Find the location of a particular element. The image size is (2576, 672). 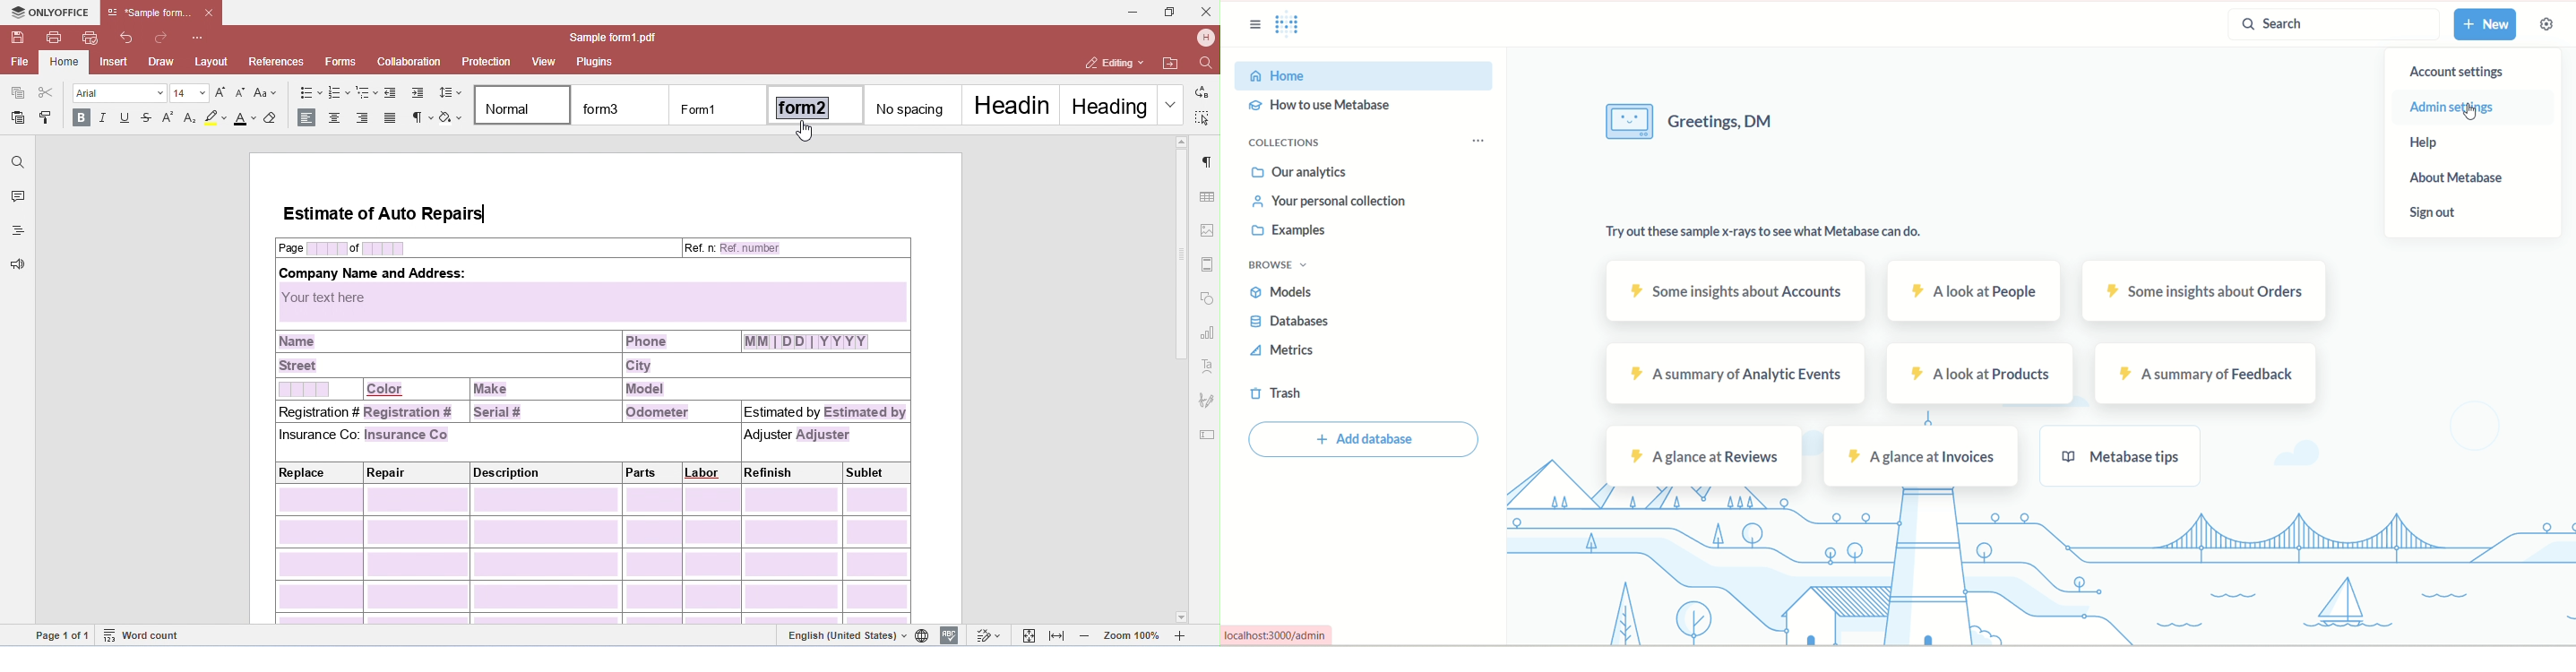

about metabase is located at coordinates (2464, 180).